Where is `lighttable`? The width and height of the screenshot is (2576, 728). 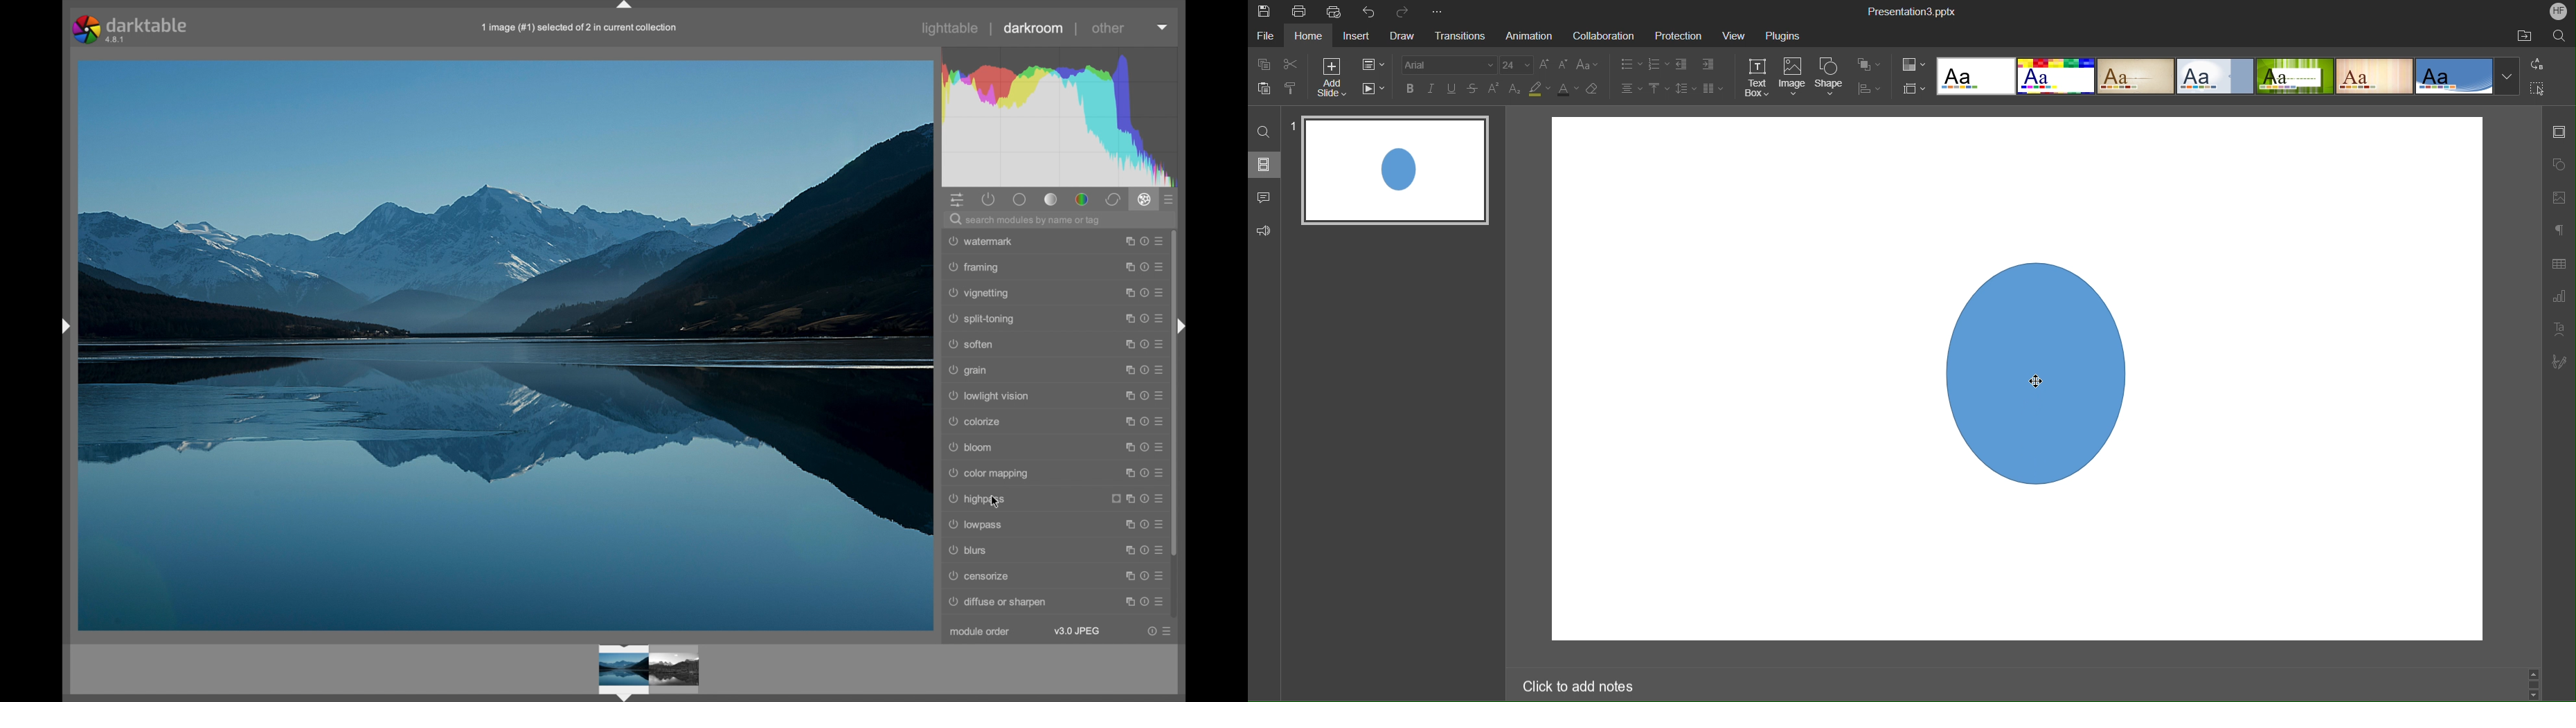 lighttable is located at coordinates (951, 28).